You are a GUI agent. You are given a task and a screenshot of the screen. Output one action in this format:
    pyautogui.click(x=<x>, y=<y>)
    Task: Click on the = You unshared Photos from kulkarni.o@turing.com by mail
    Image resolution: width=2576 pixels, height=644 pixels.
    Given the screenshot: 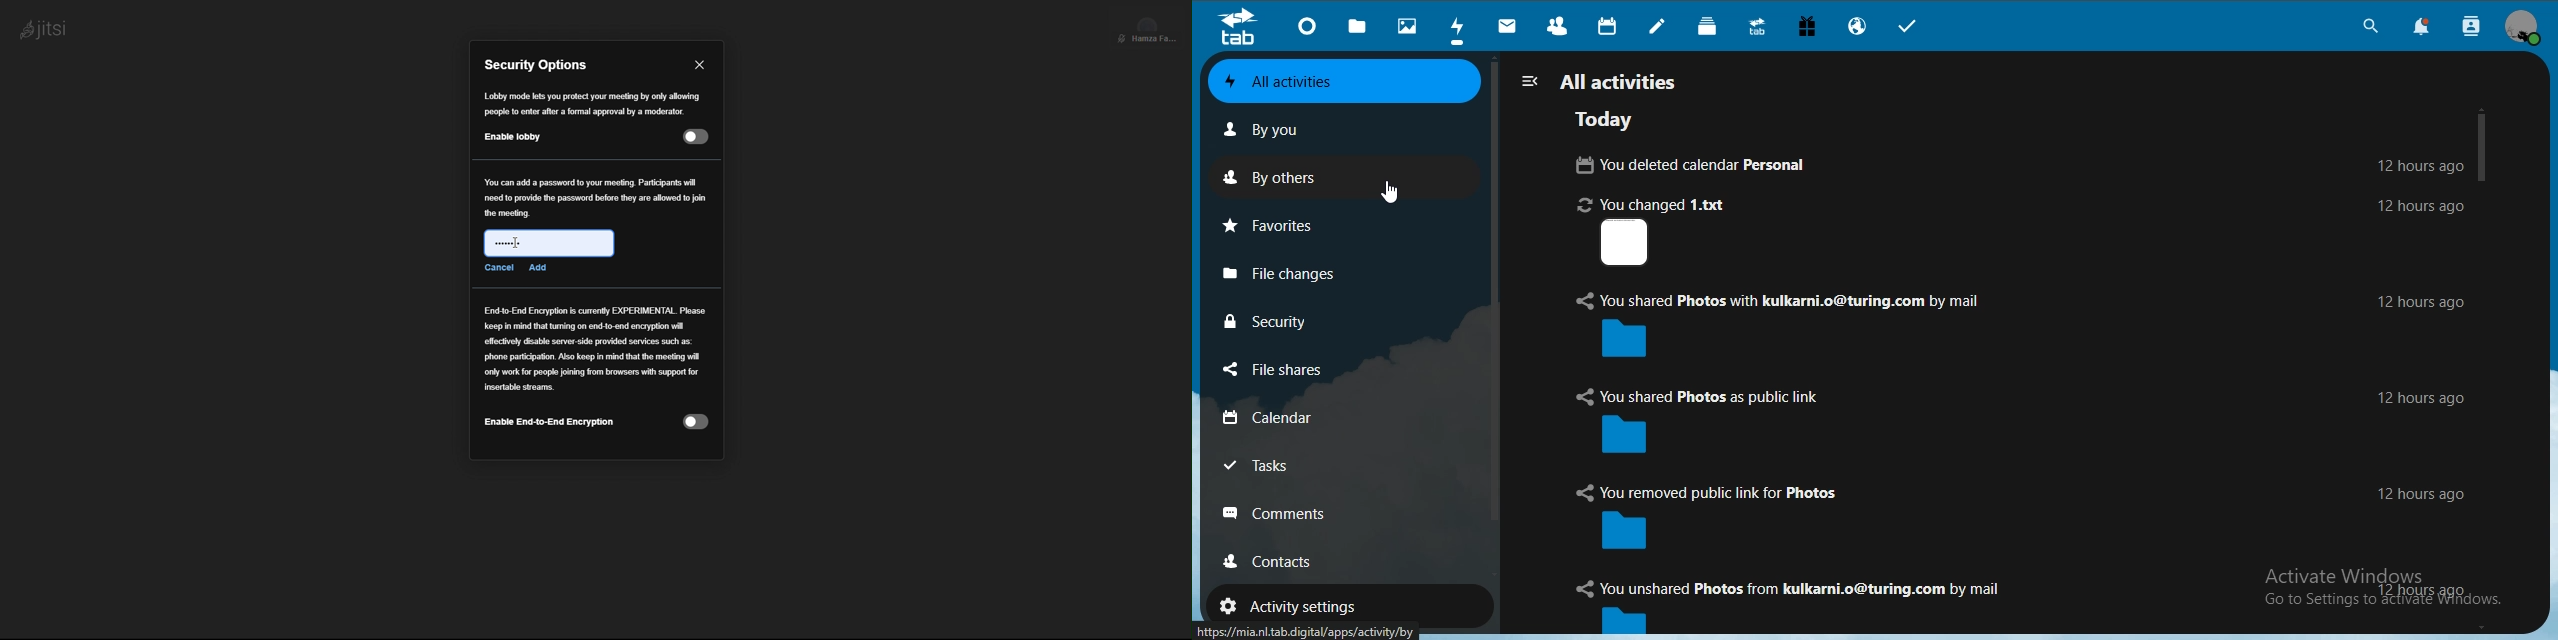 What is the action you would take?
    pyautogui.click(x=1835, y=605)
    